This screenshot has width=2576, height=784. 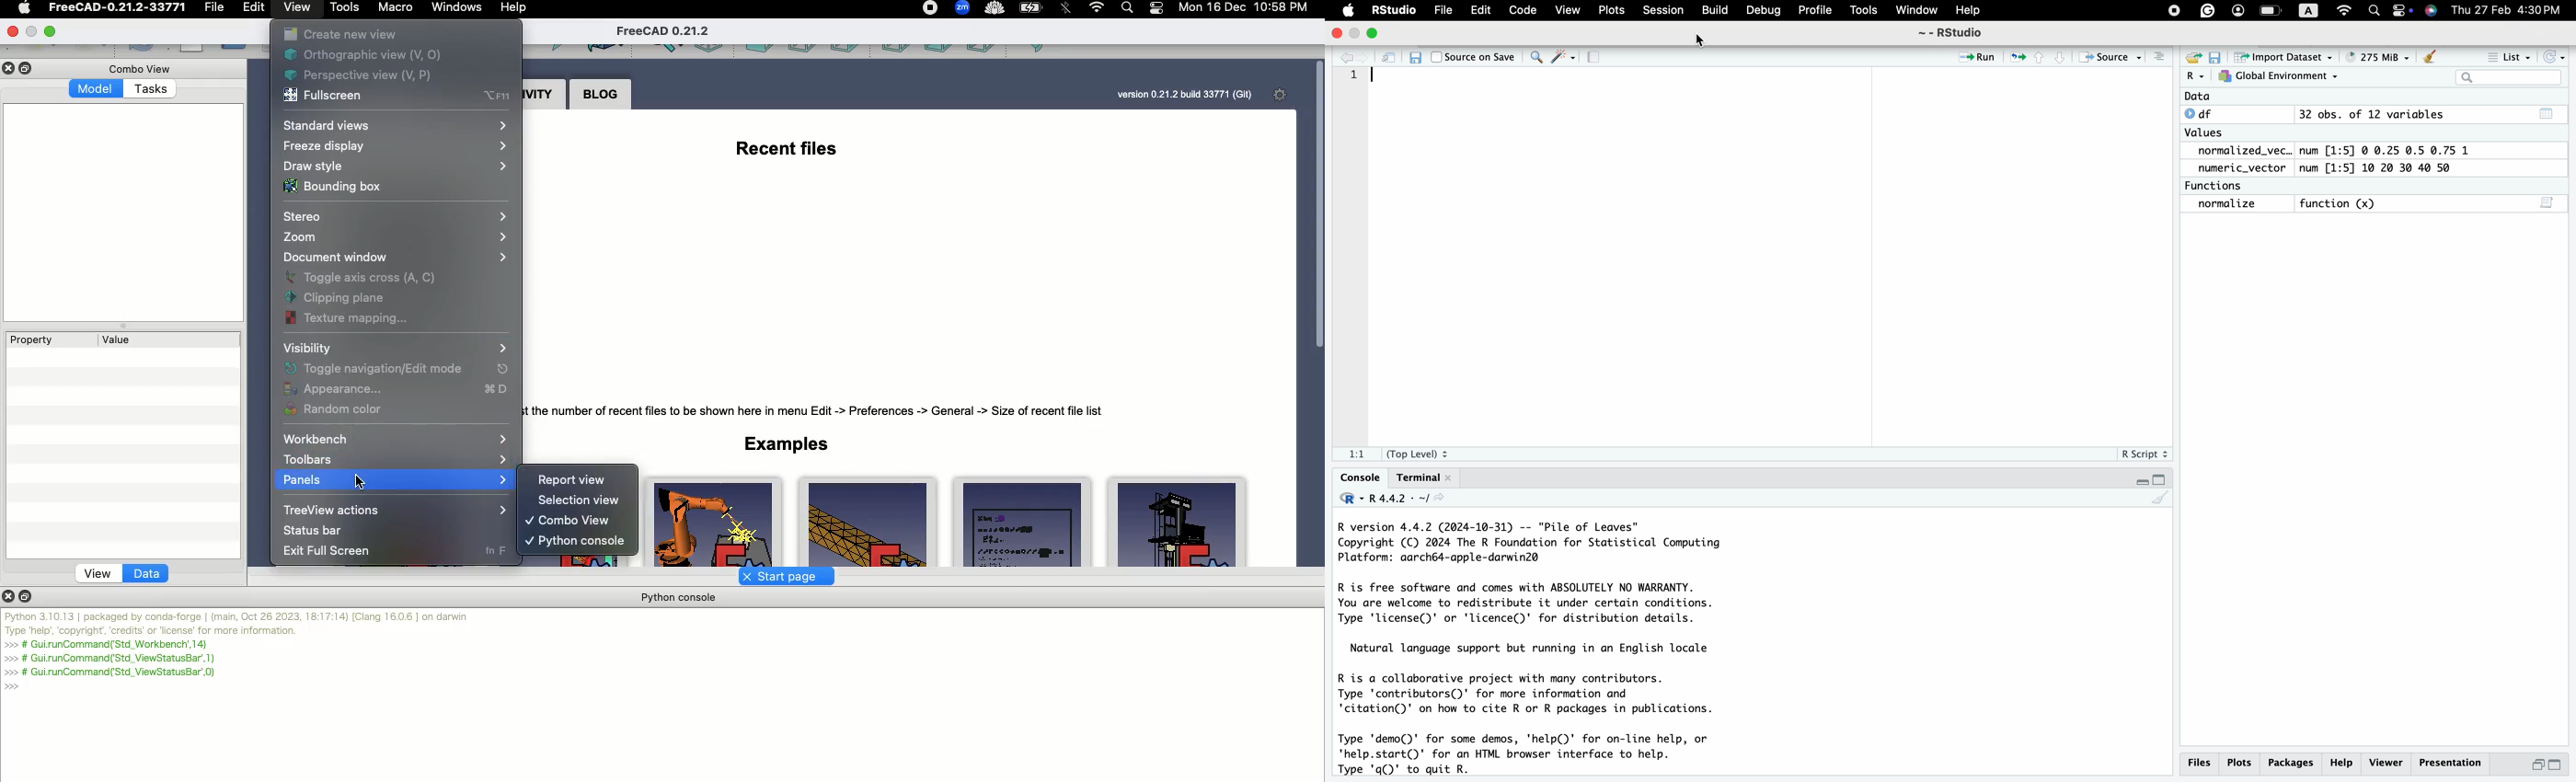 I want to click on Python console, so click(x=680, y=598).